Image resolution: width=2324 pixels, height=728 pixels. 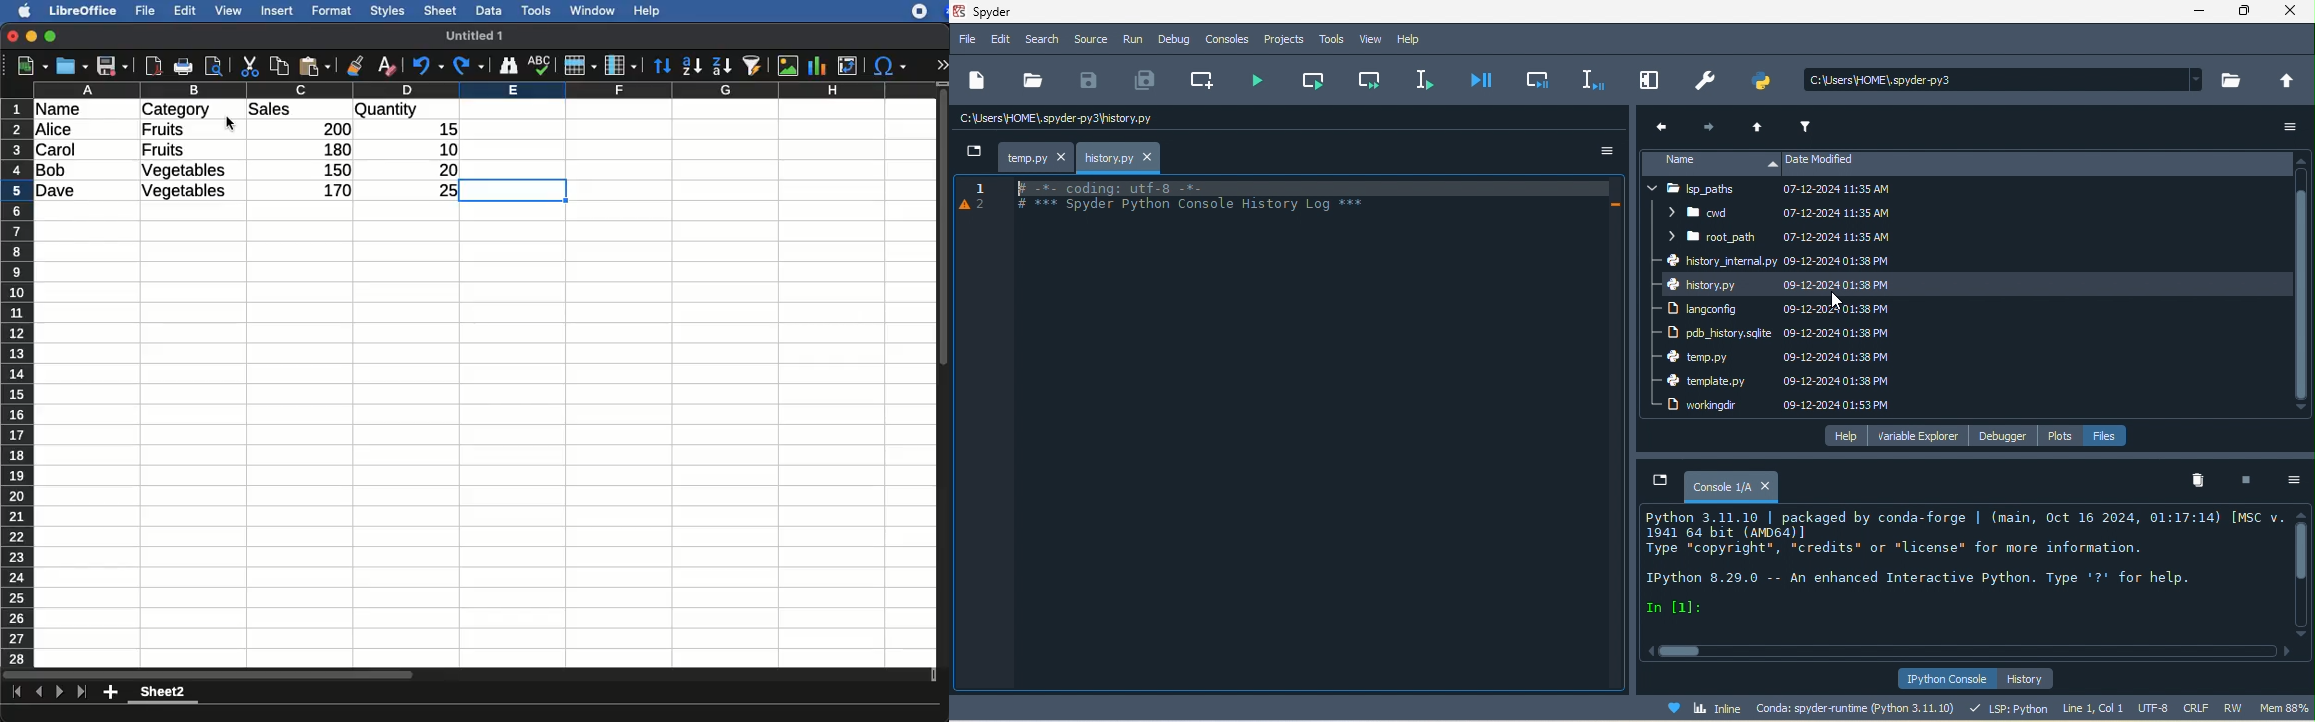 I want to click on option, so click(x=2291, y=129).